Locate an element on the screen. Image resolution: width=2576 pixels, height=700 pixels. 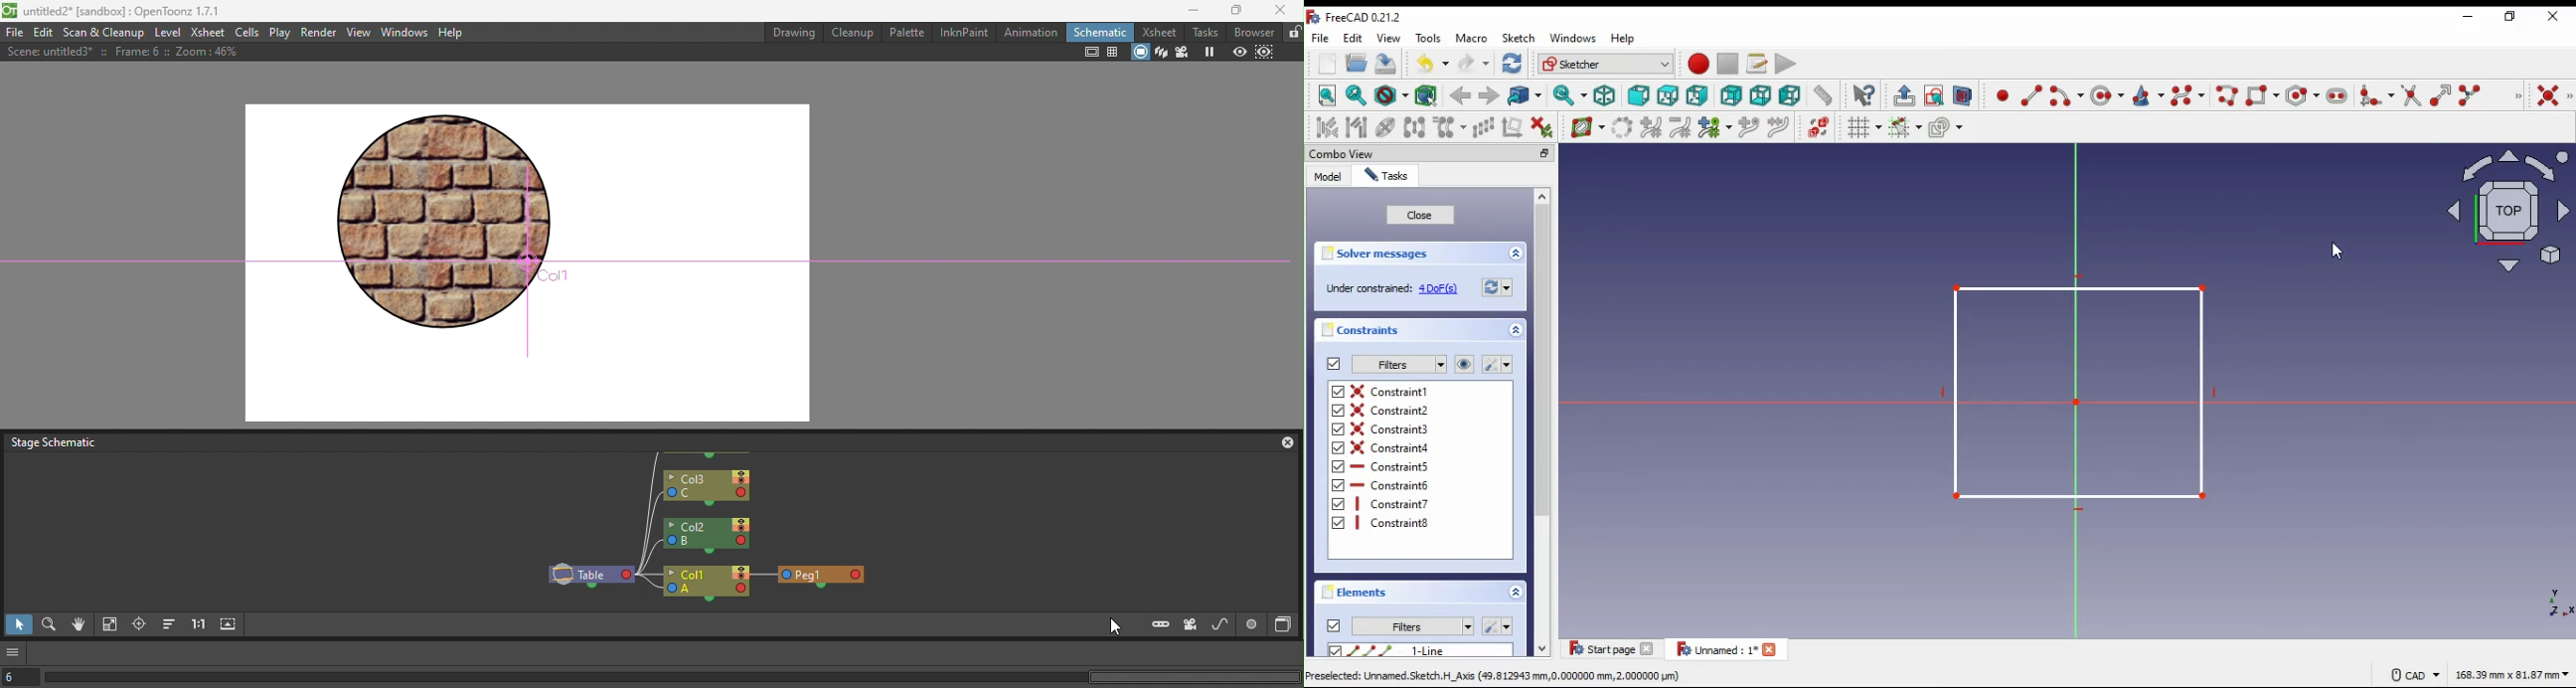
front is located at coordinates (1638, 95).